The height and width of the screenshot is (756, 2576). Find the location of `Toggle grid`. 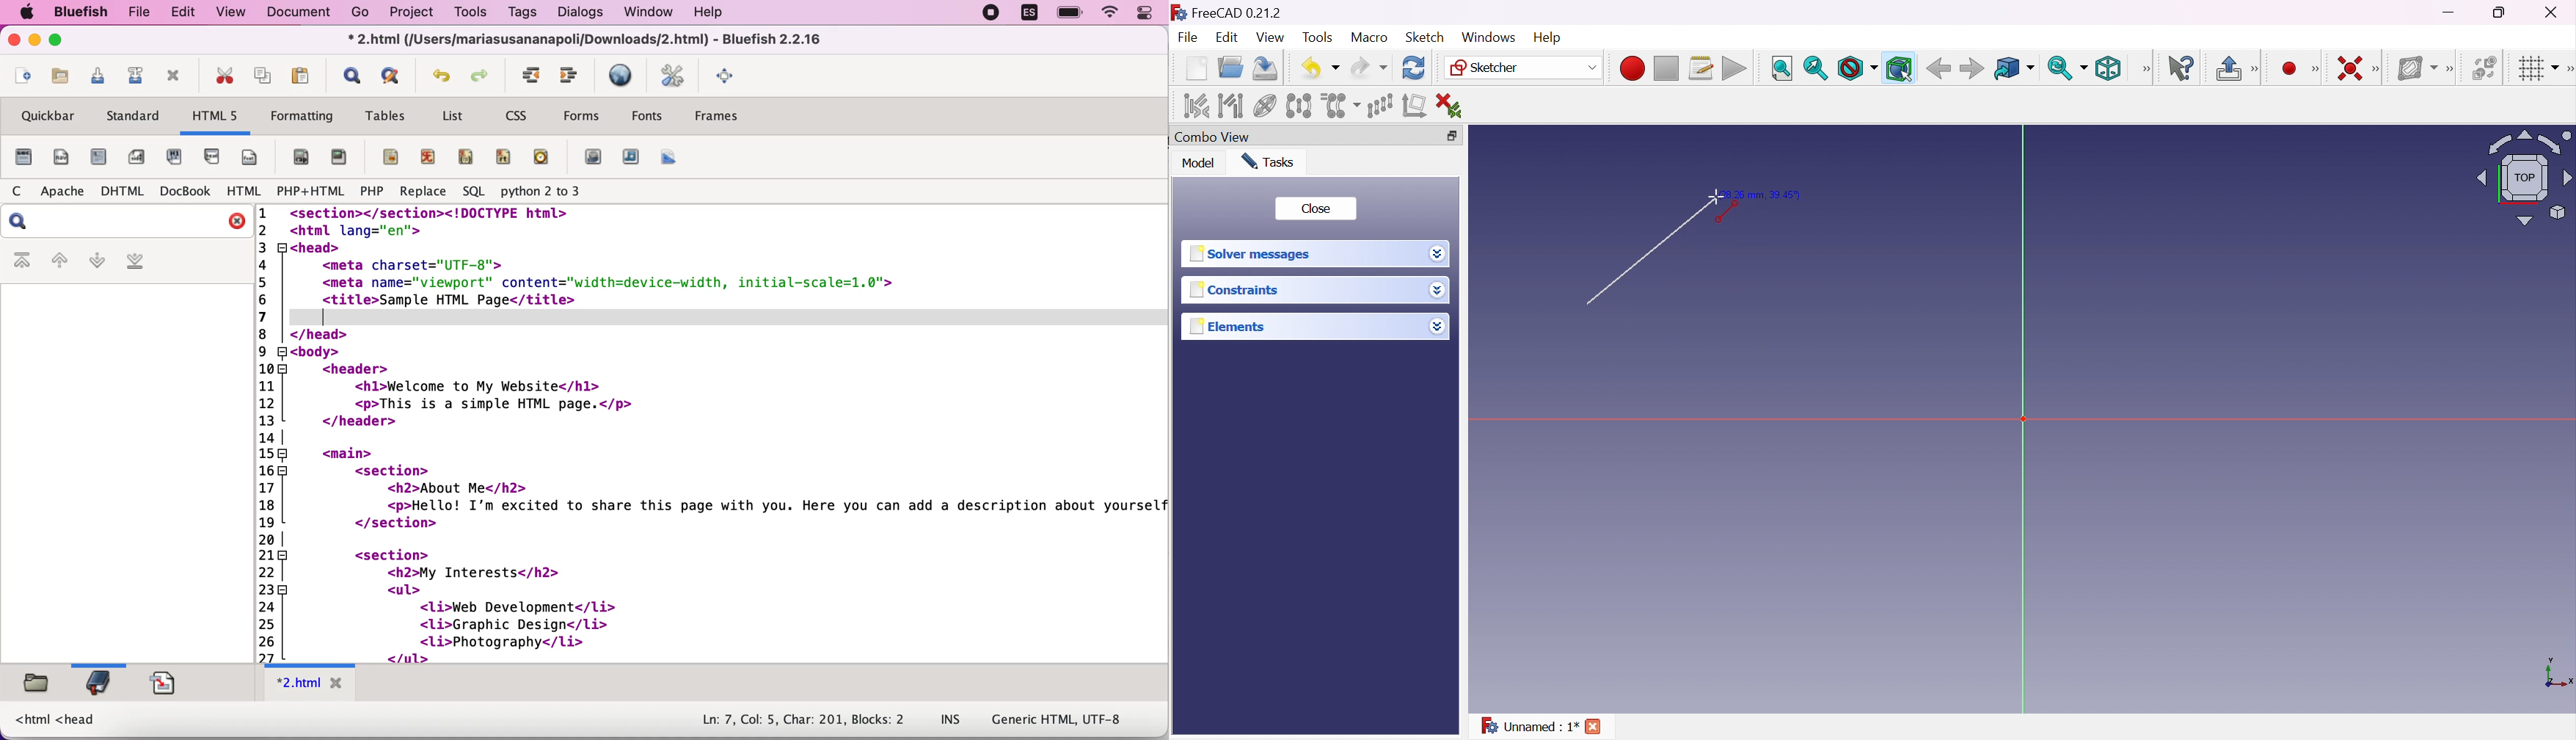

Toggle grid is located at coordinates (2536, 70).